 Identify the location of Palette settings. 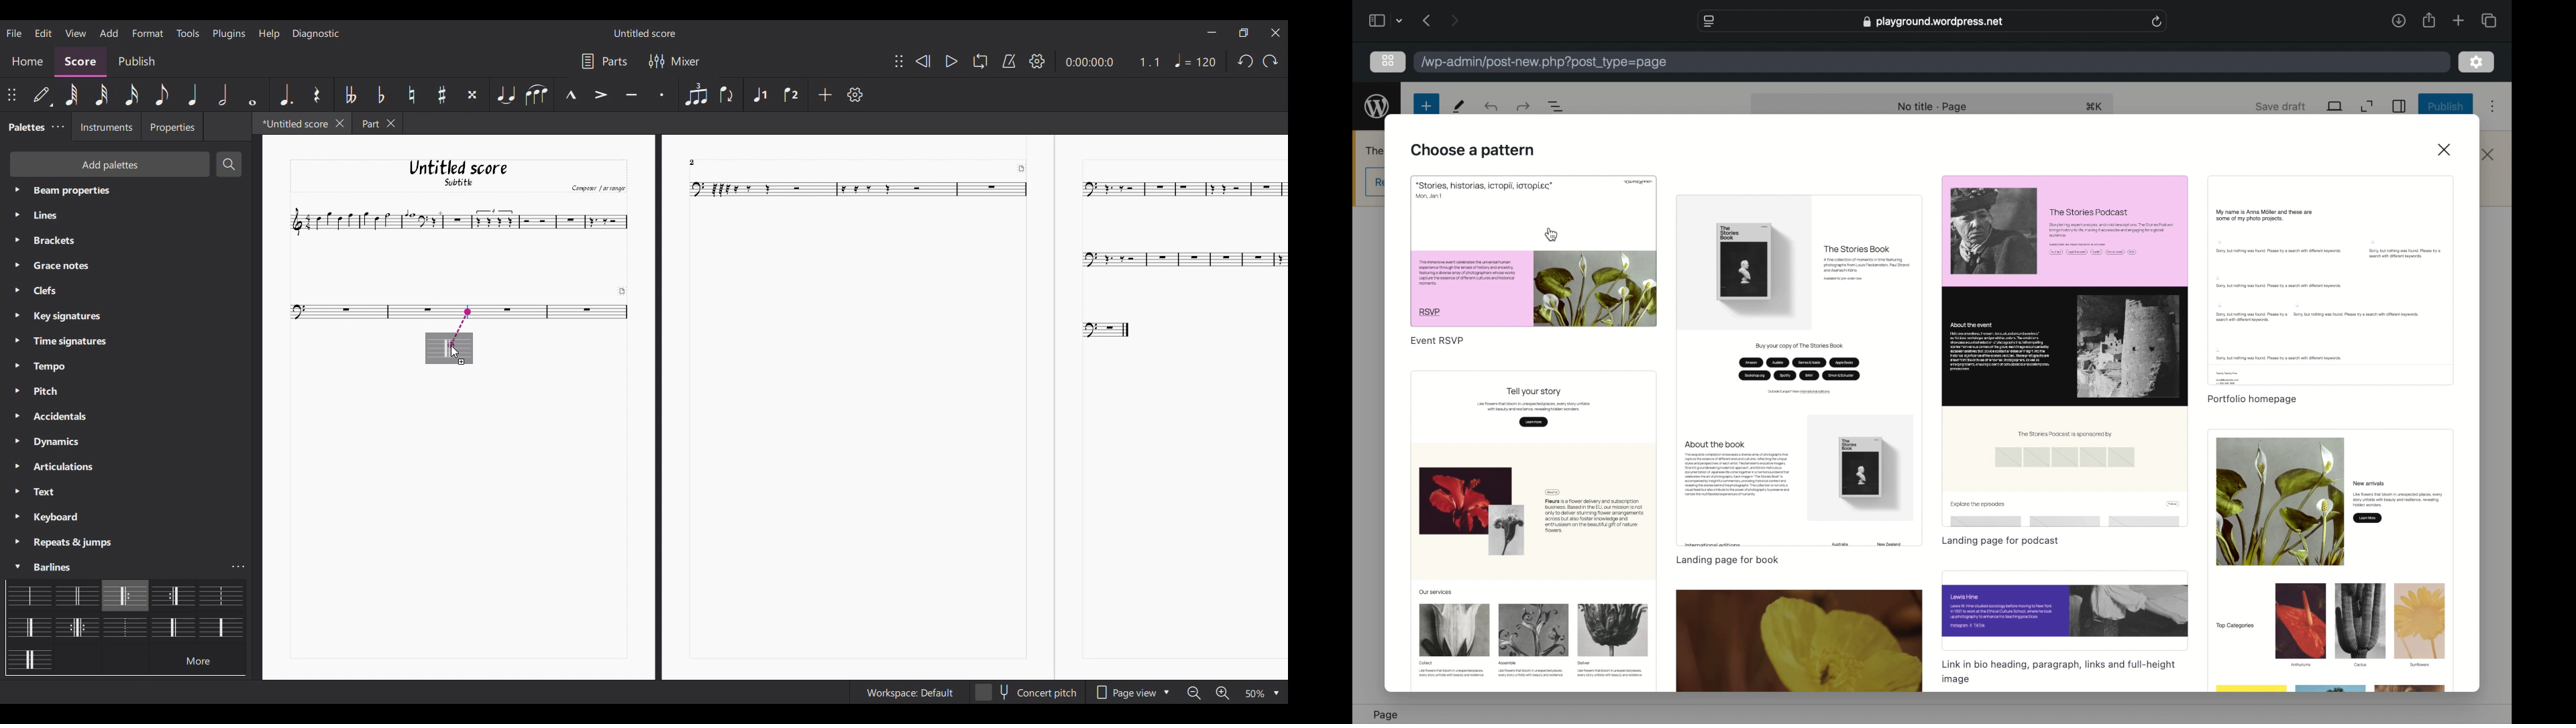
(68, 266).